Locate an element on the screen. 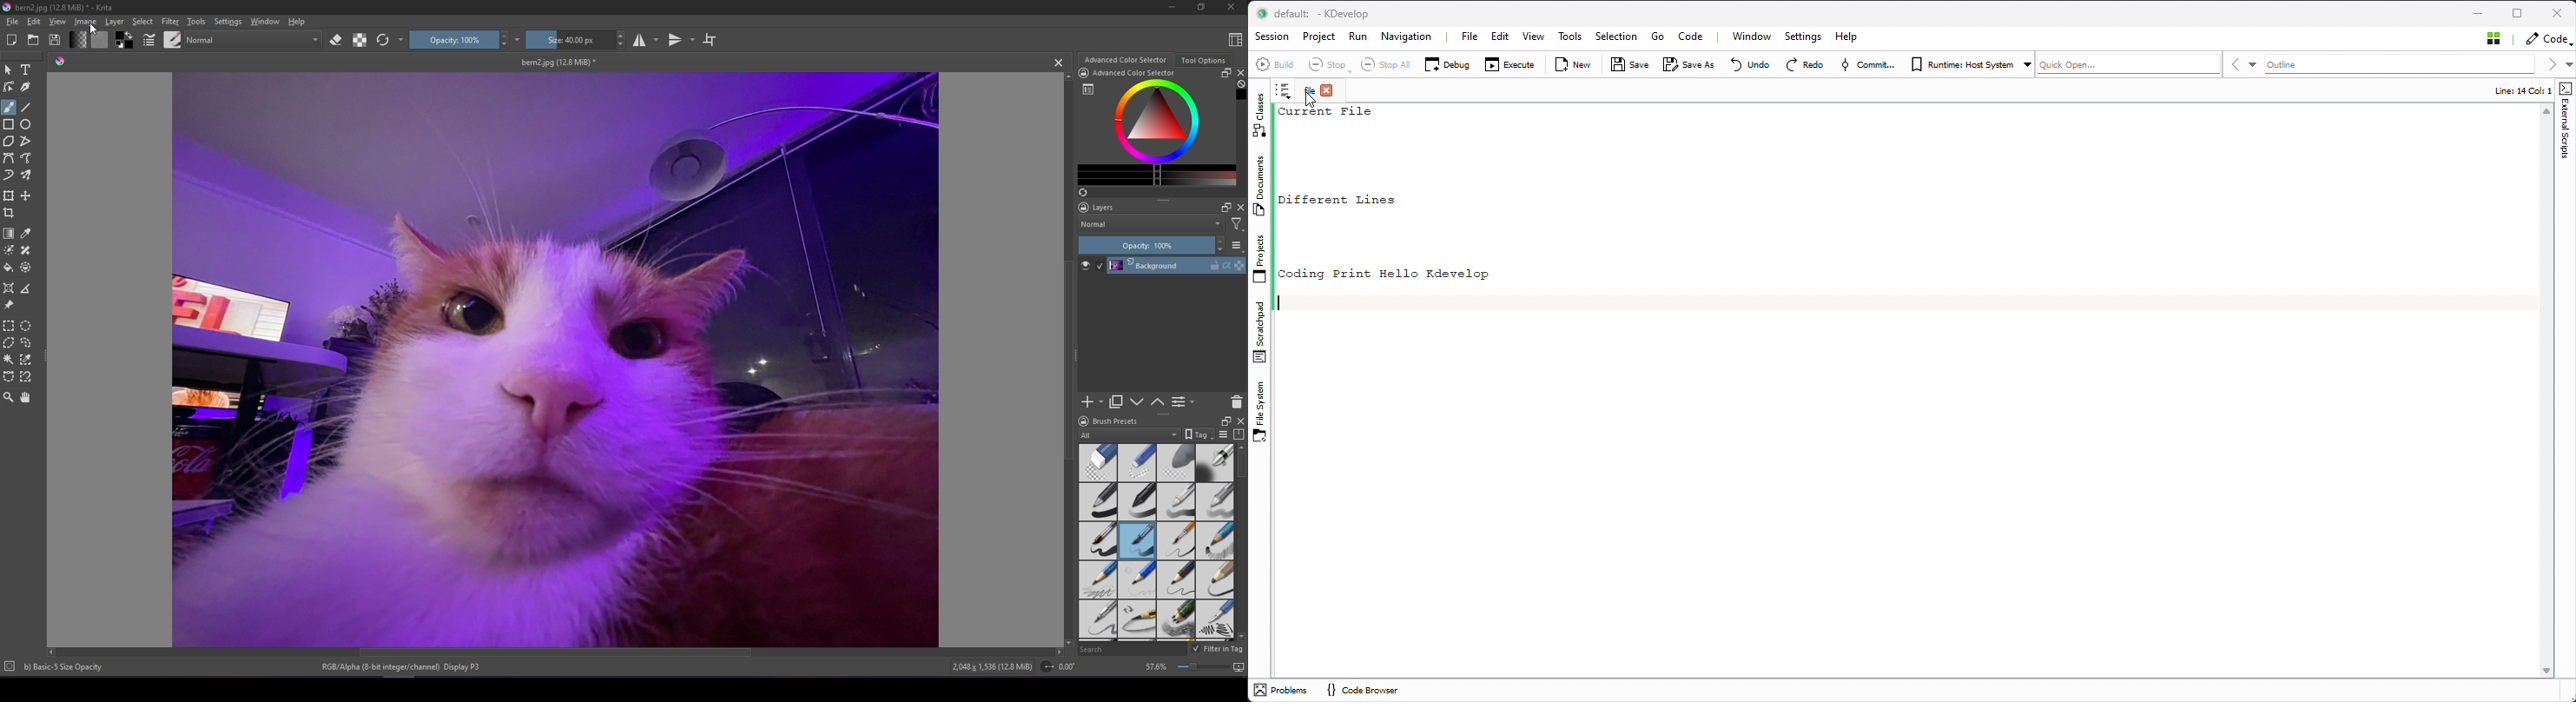 This screenshot has width=2576, height=728. Left panel slider is located at coordinates (1077, 354).